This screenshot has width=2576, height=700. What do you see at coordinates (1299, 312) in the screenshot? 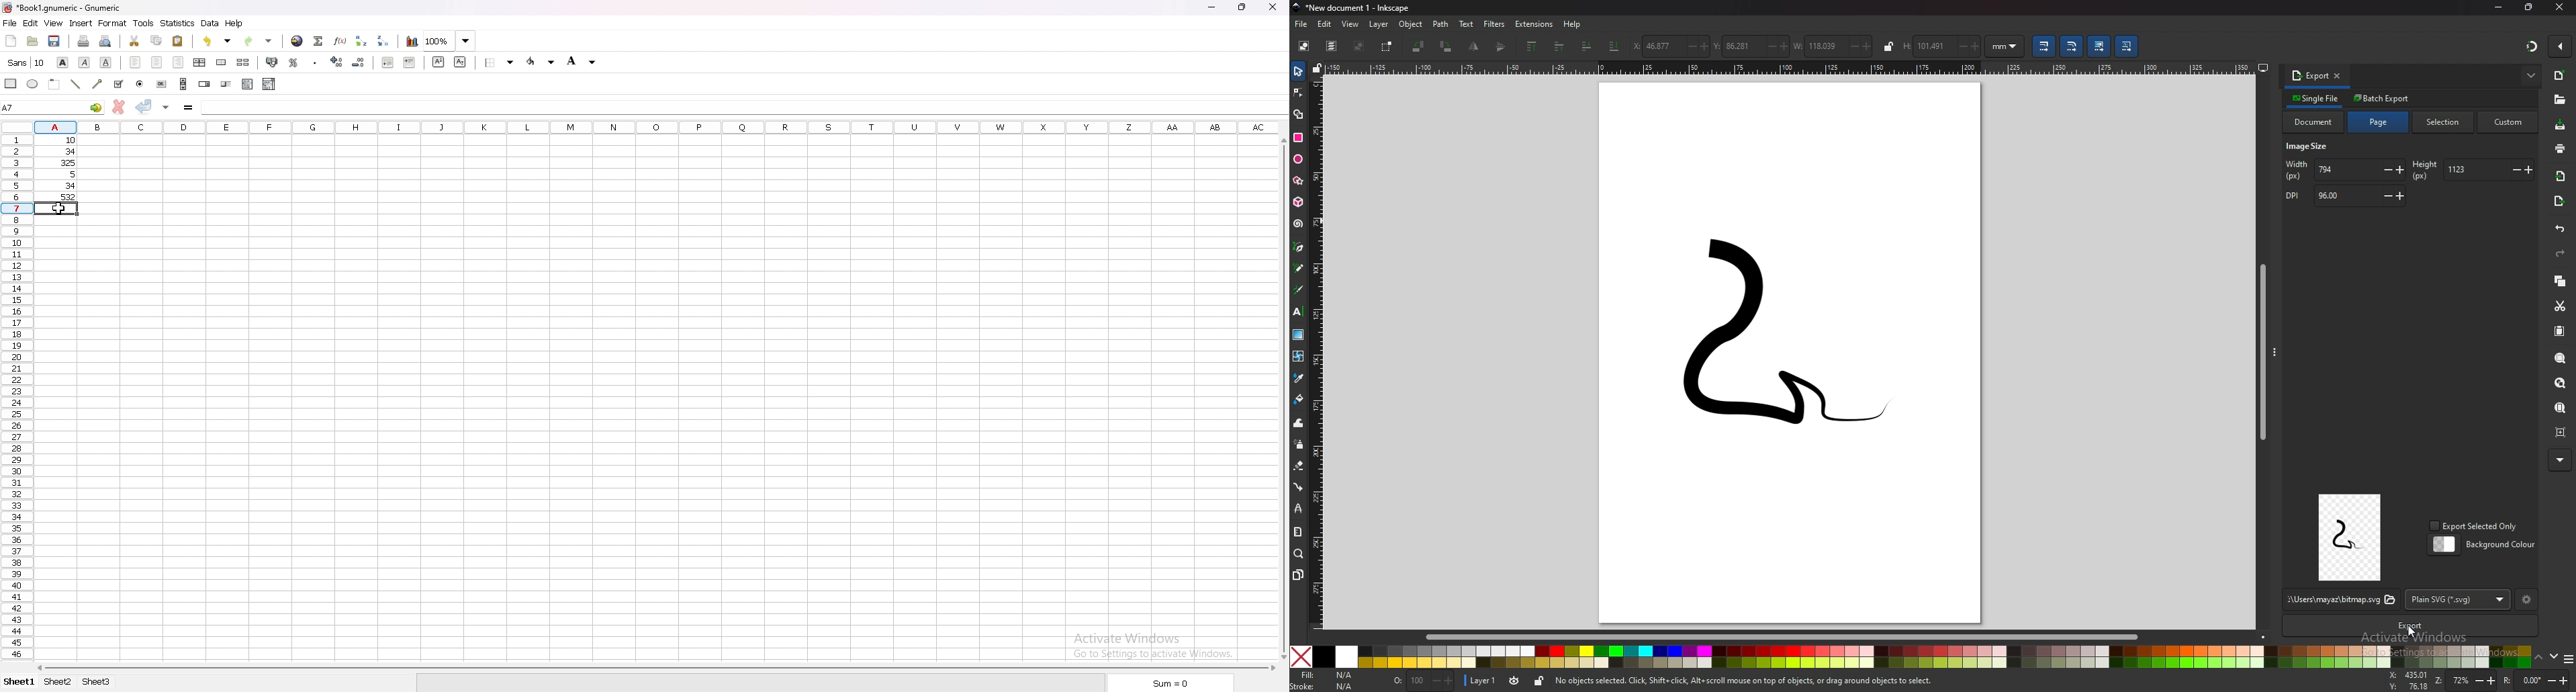
I see `text` at bounding box center [1299, 312].